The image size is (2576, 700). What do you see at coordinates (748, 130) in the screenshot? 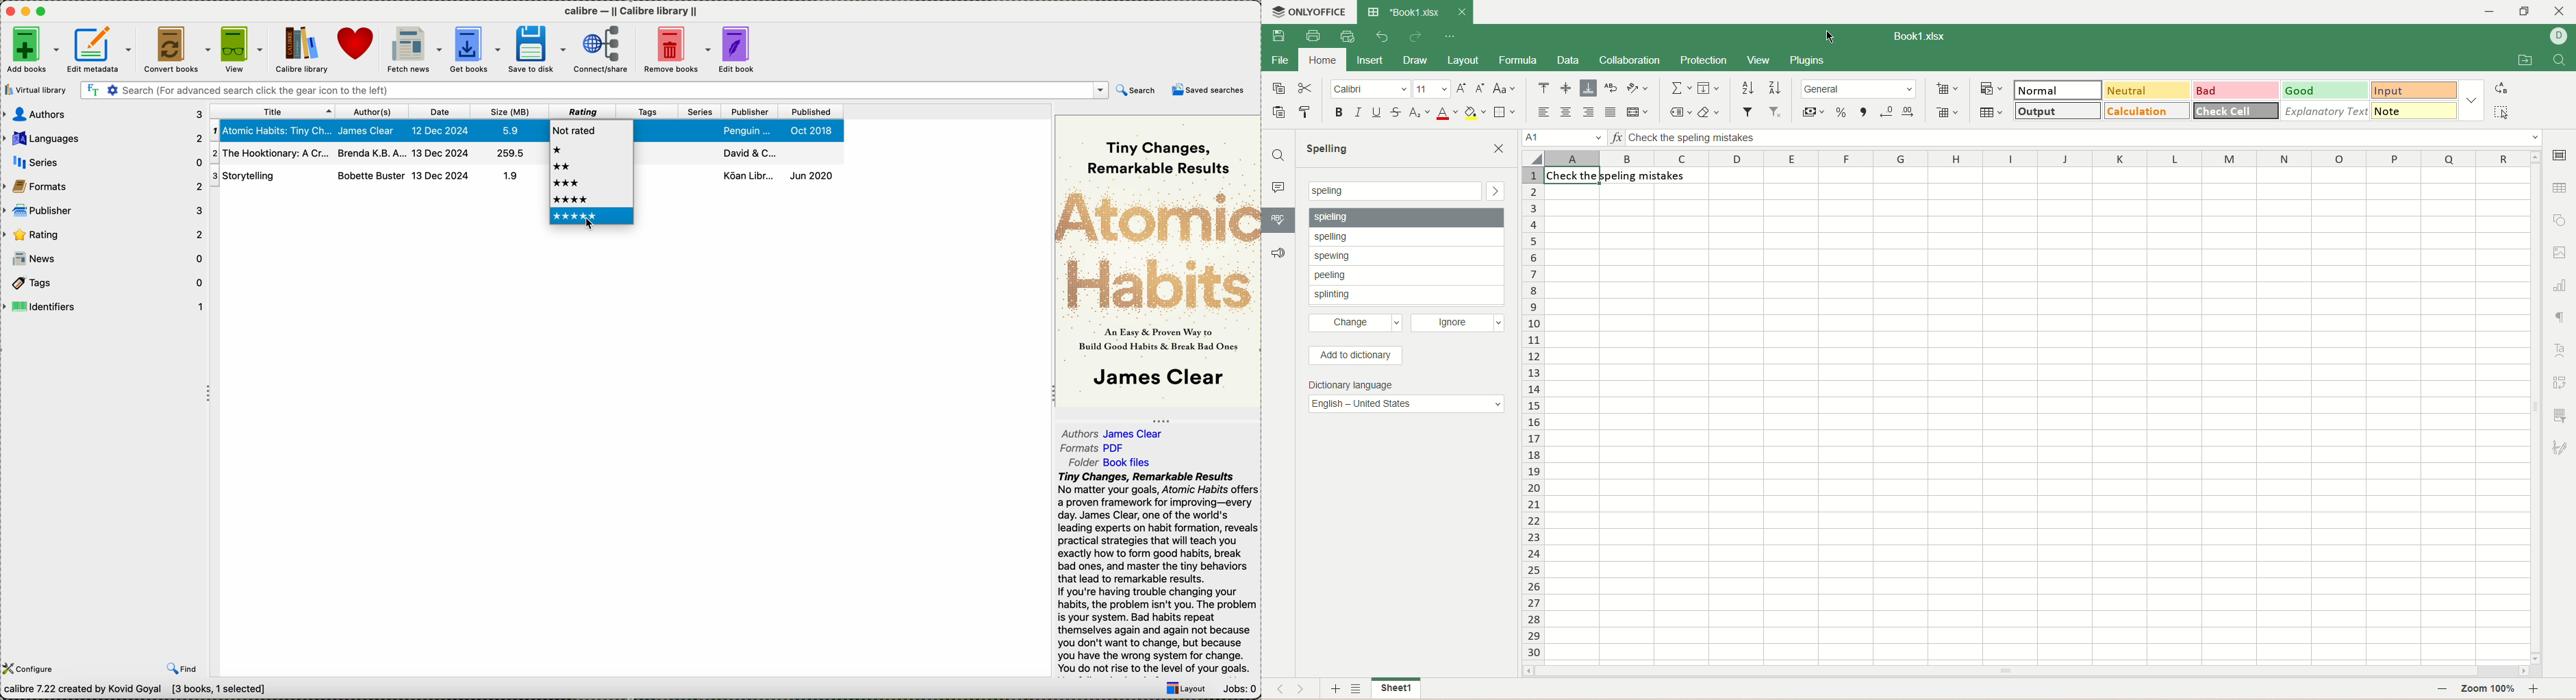
I see `penguin ...` at bounding box center [748, 130].